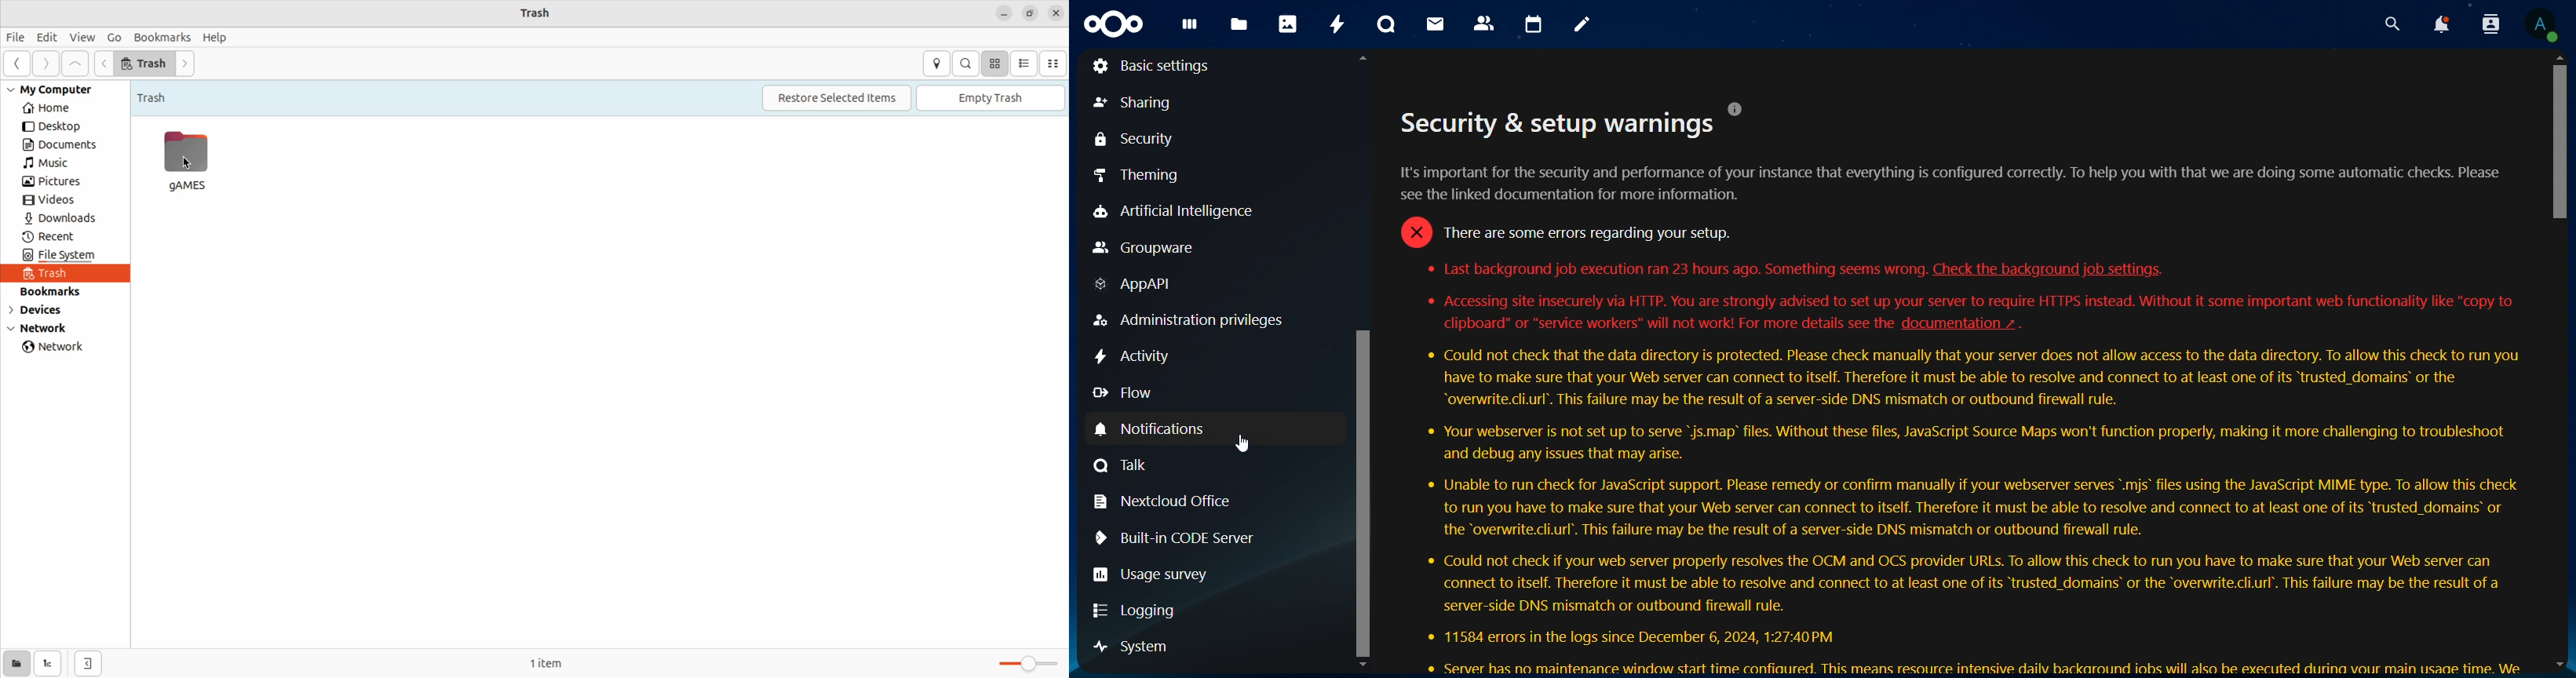 The width and height of the screenshot is (2576, 700). I want to click on system, so click(1134, 645).